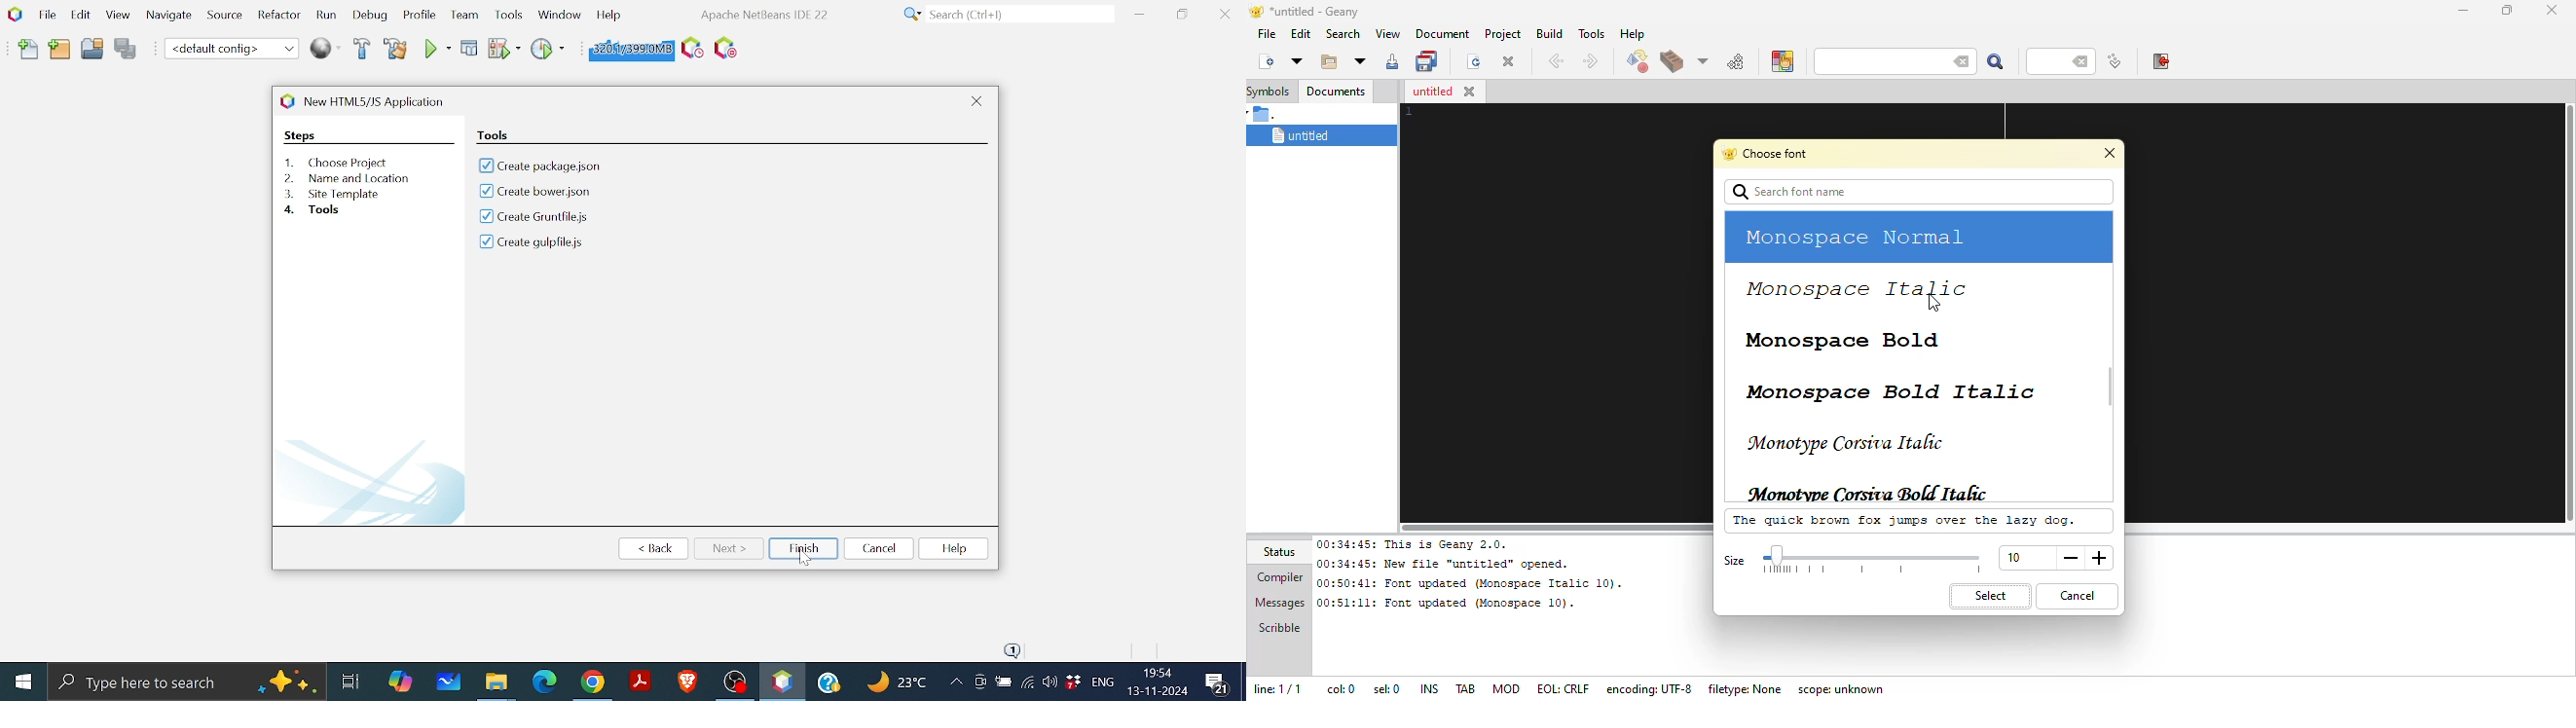 The image size is (2576, 728). What do you see at coordinates (629, 48) in the screenshot?
I see `Click to force garbage collection` at bounding box center [629, 48].